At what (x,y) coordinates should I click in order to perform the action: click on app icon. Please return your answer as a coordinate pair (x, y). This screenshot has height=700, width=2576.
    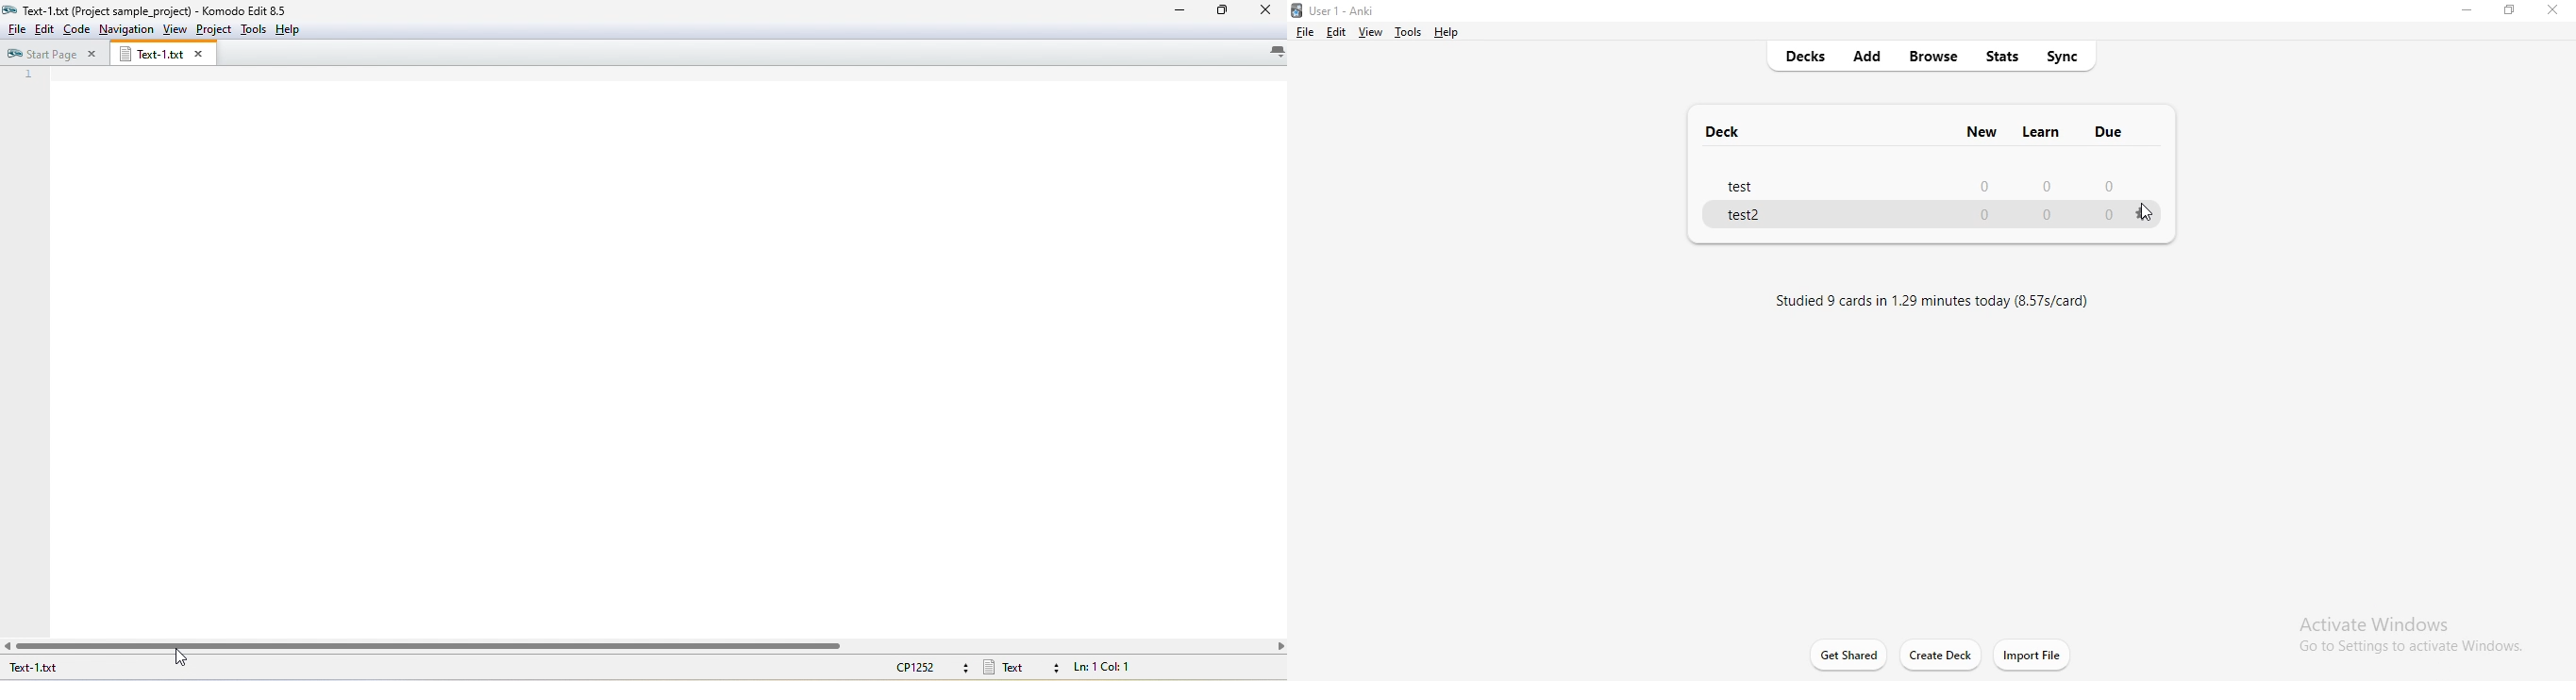
    Looking at the image, I should click on (9, 9).